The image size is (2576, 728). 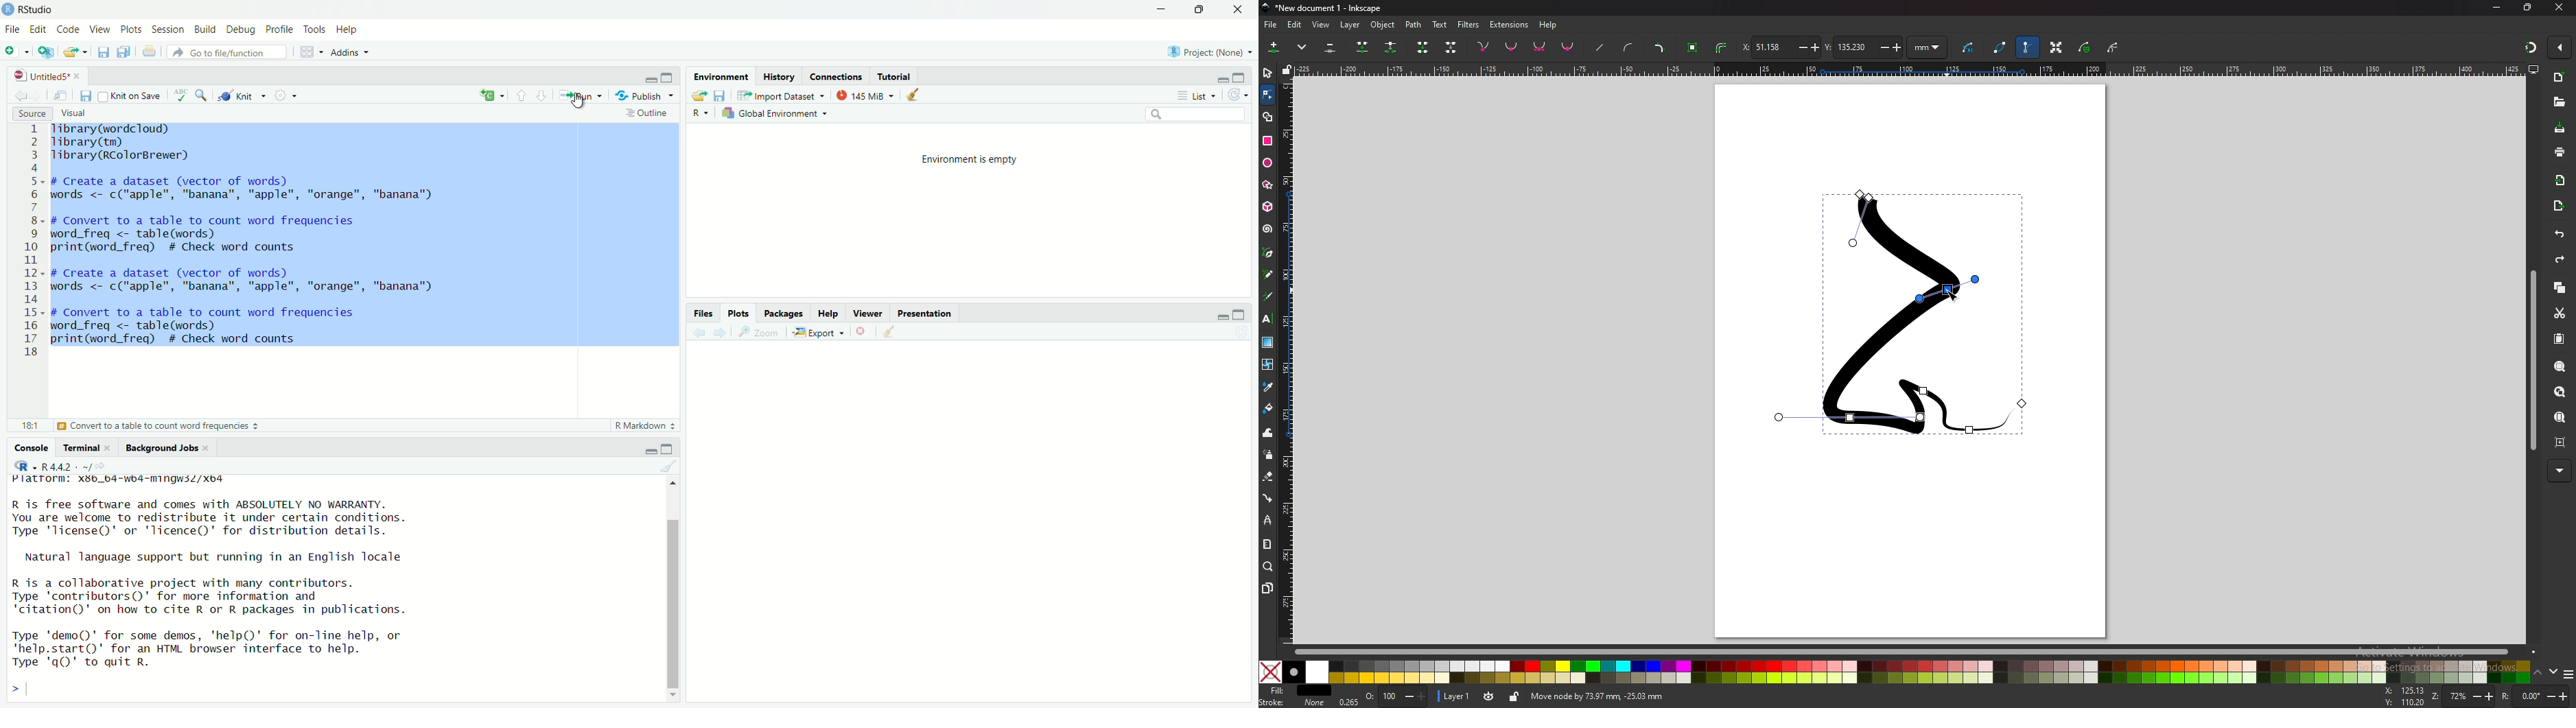 I want to click on Untitled, so click(x=49, y=76).